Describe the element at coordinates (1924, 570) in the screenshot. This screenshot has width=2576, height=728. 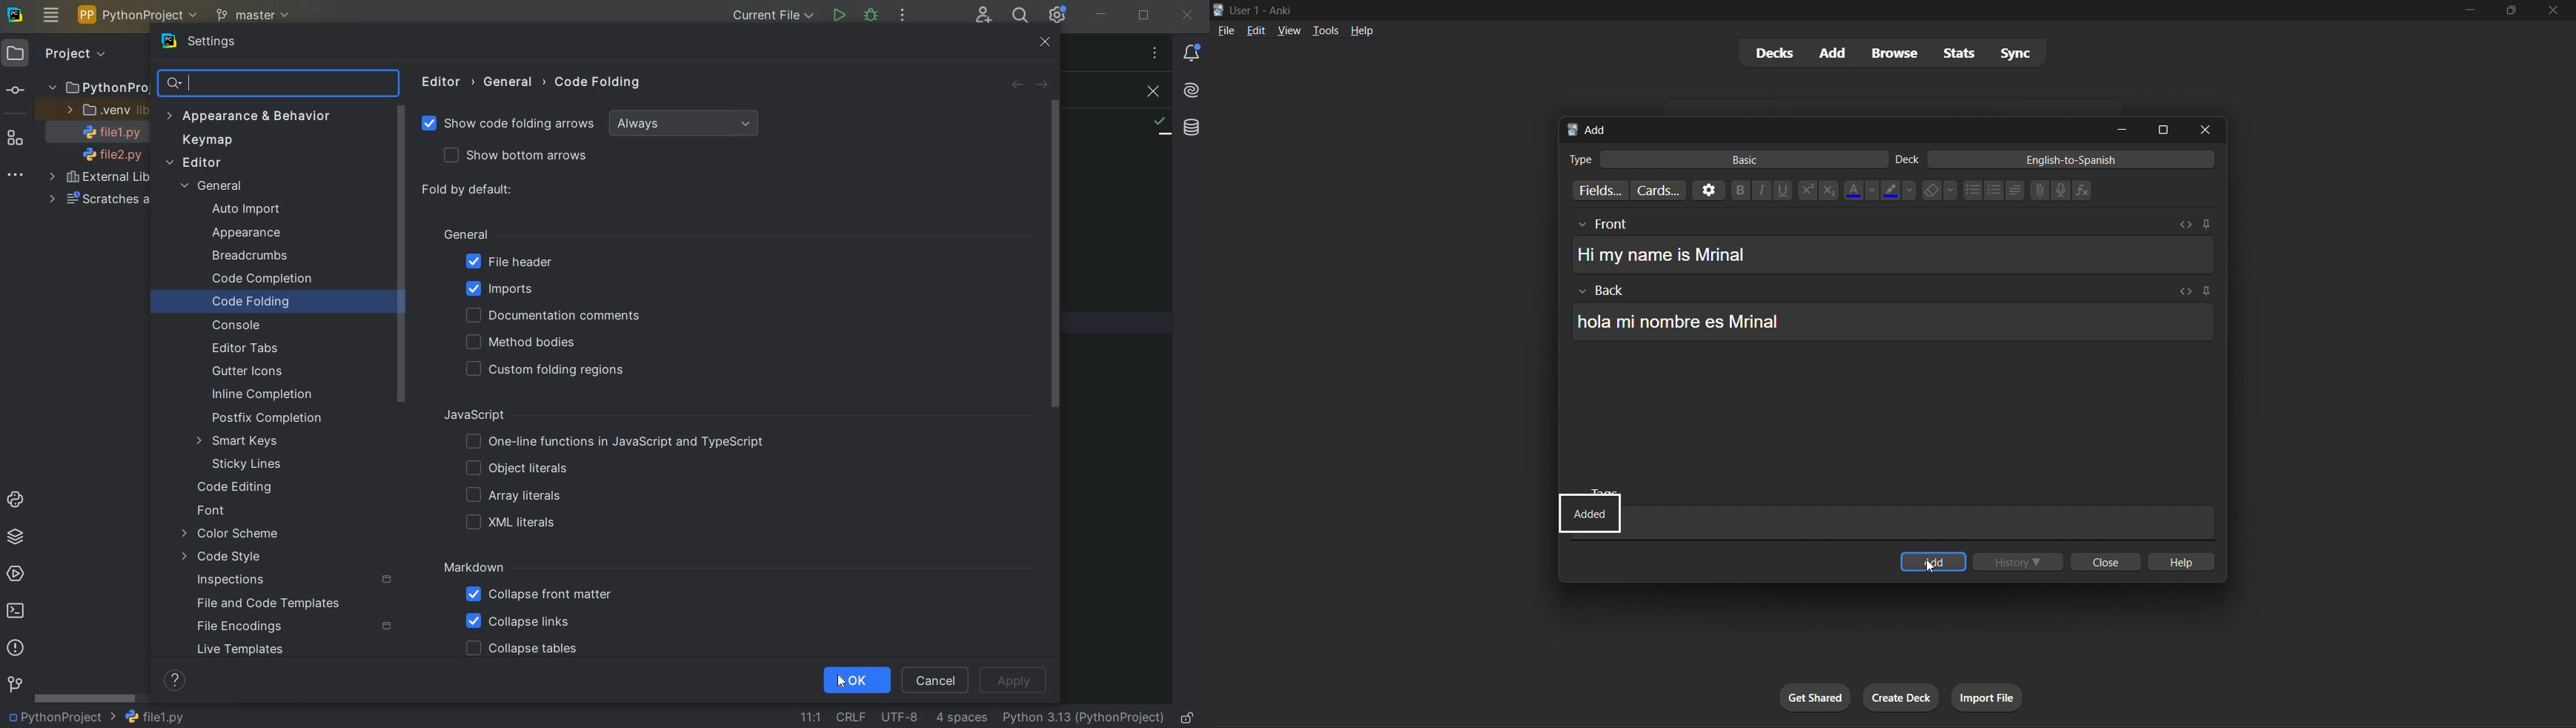
I see `cursor` at that location.